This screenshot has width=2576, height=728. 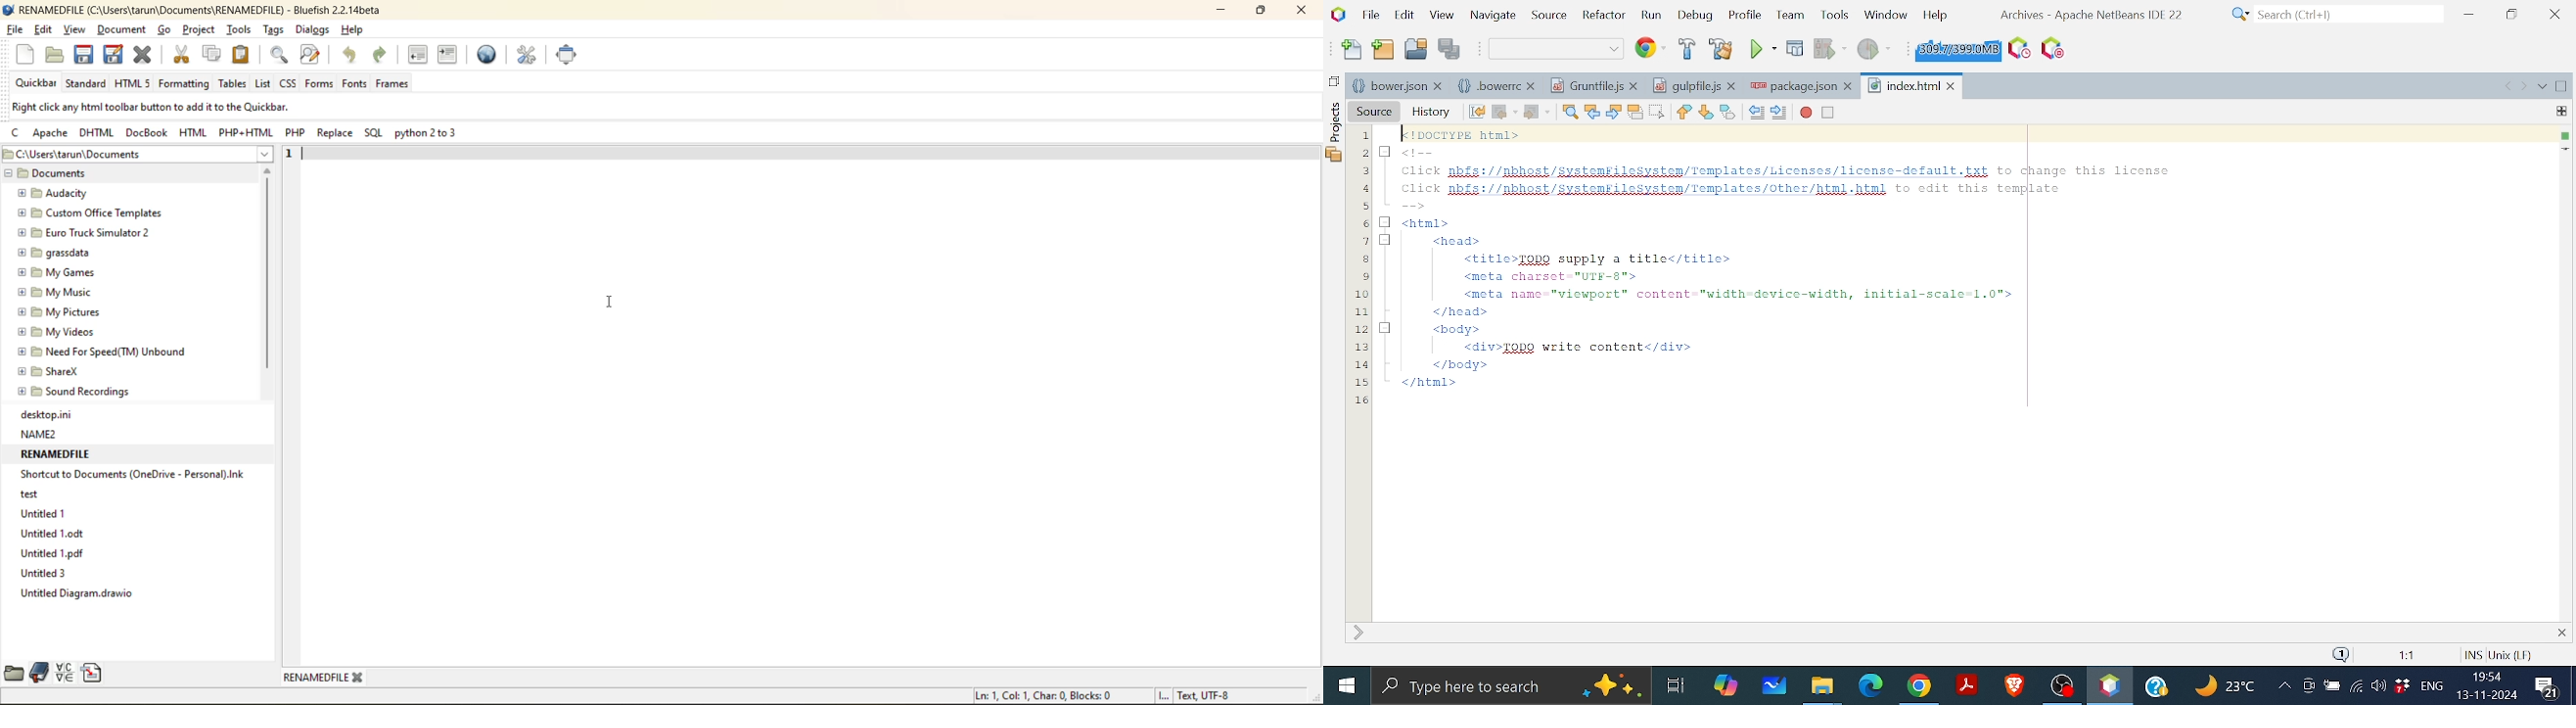 What do you see at coordinates (73, 390) in the screenshot?
I see `Sound Recordings` at bounding box center [73, 390].